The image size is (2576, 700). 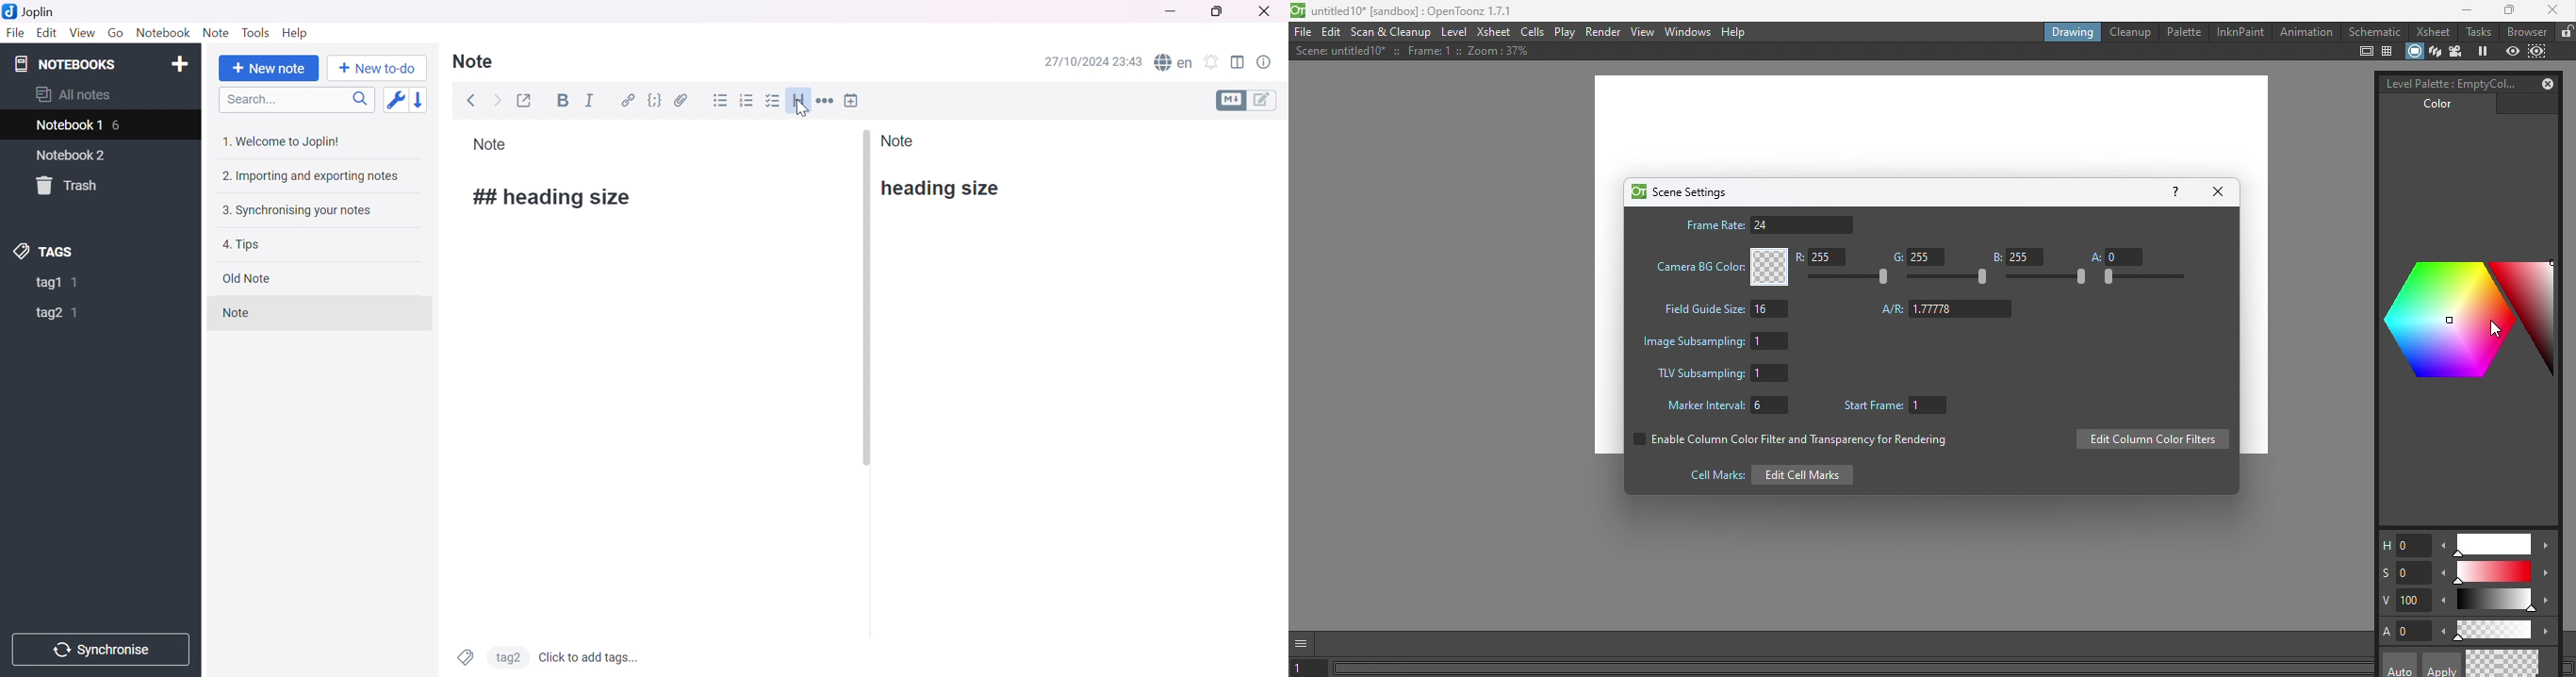 What do you see at coordinates (394, 99) in the screenshot?
I see `Toggle sort order field: custom -> updated date` at bounding box center [394, 99].